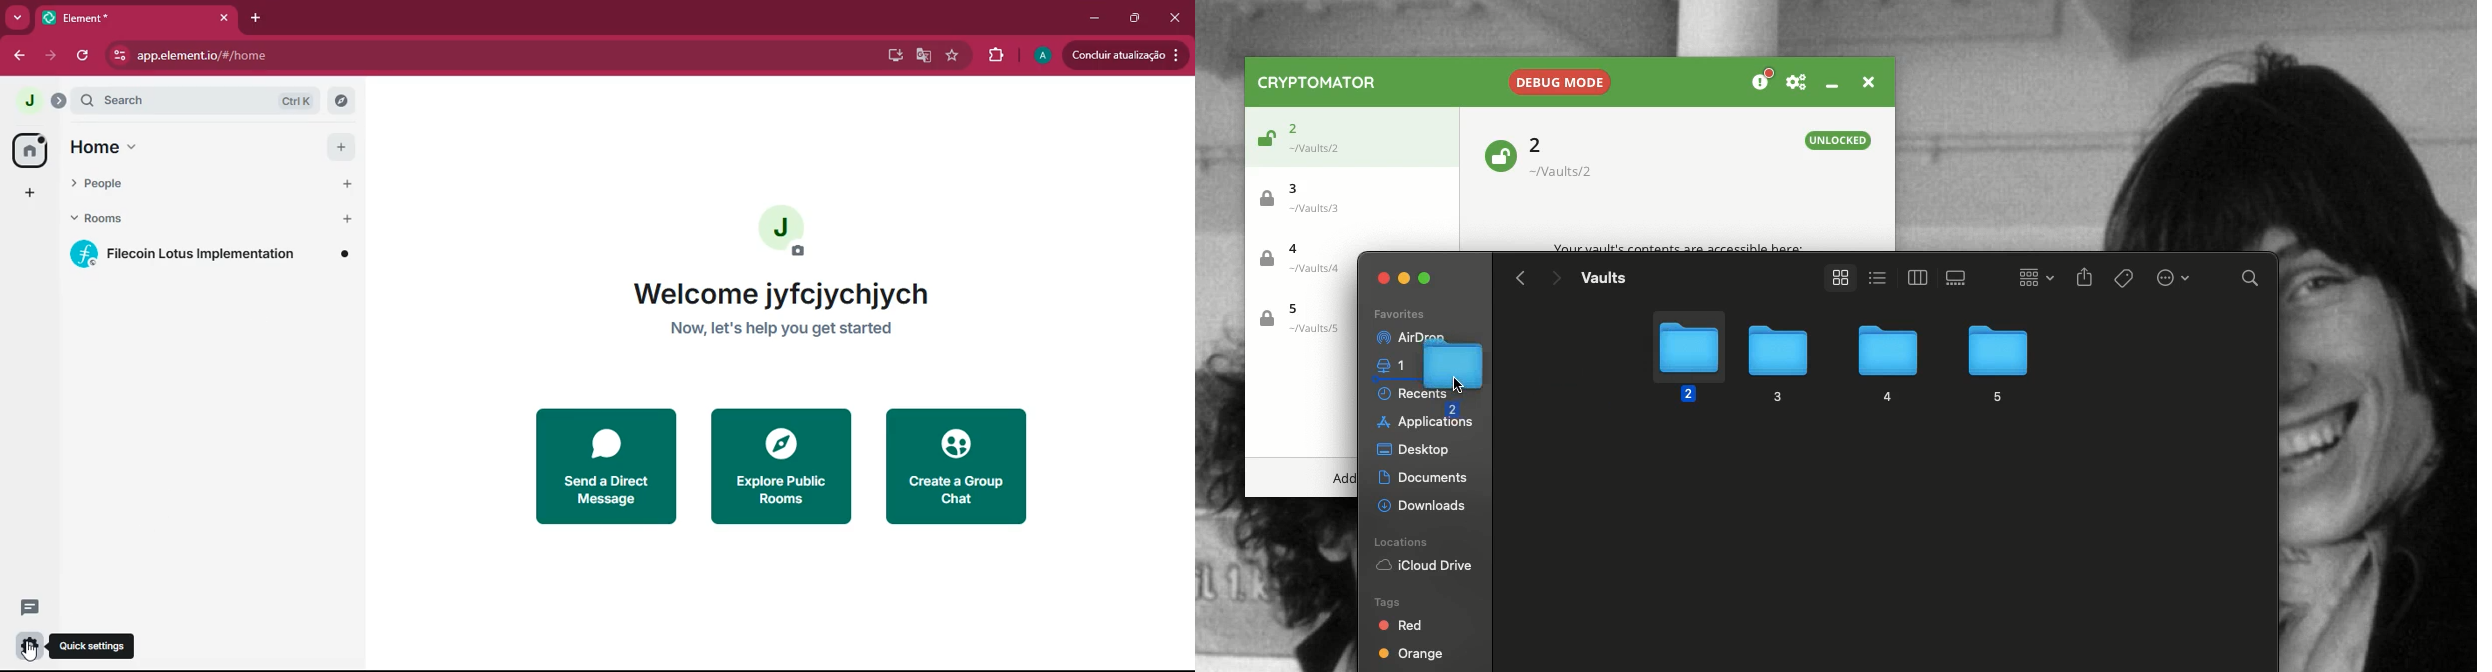 The width and height of the screenshot is (2492, 672). What do you see at coordinates (14, 18) in the screenshot?
I see `more` at bounding box center [14, 18].